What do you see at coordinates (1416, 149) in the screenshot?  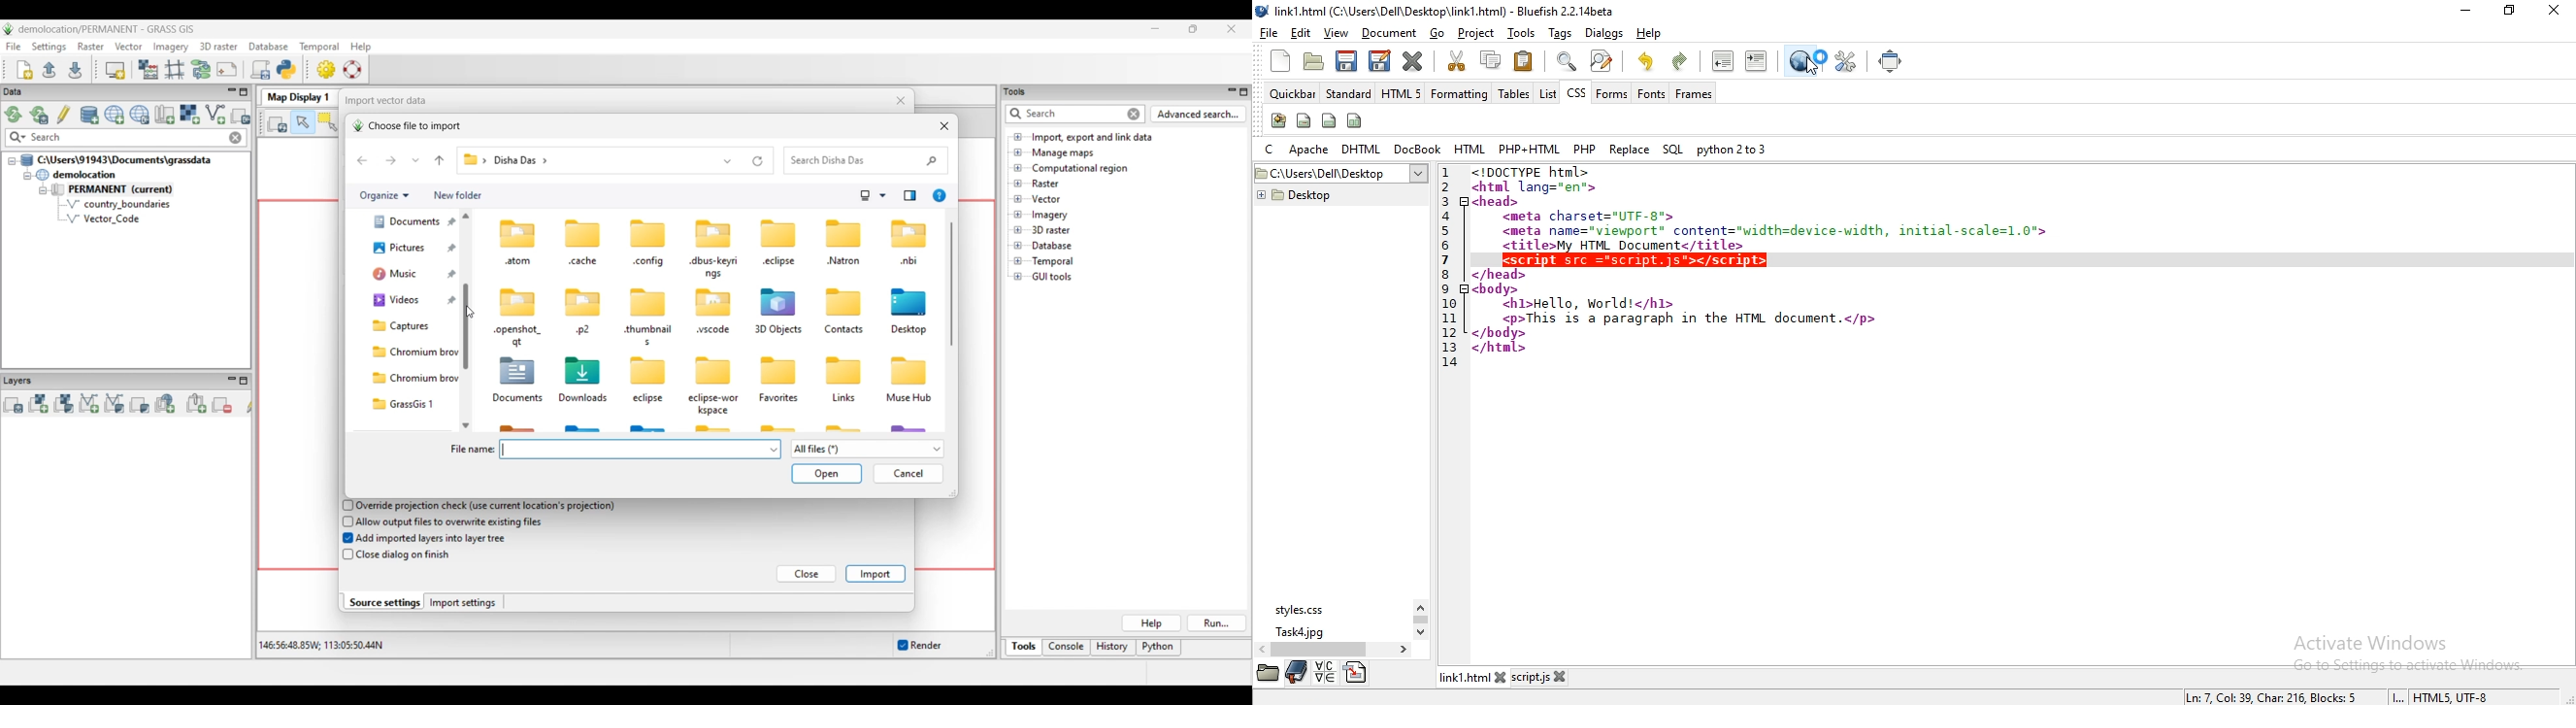 I see `docbook` at bounding box center [1416, 149].